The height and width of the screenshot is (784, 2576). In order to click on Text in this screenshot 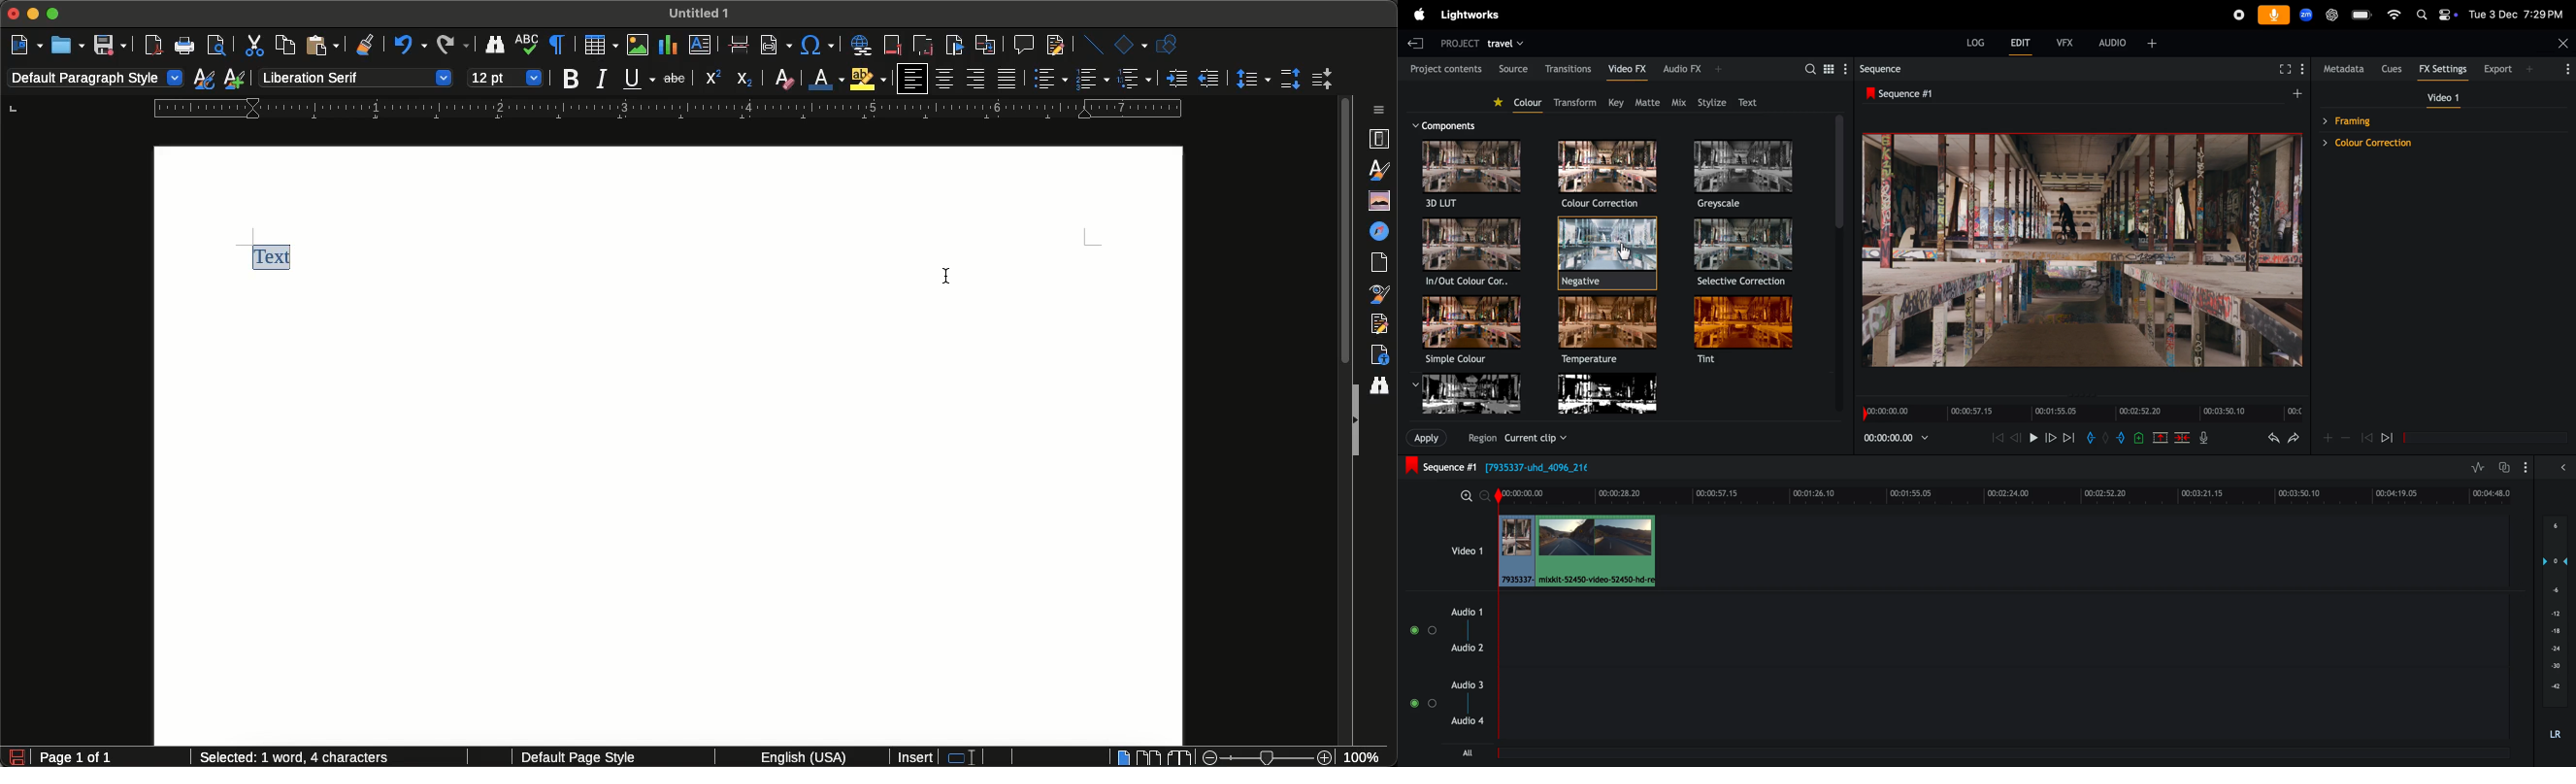, I will do `click(277, 257)`.